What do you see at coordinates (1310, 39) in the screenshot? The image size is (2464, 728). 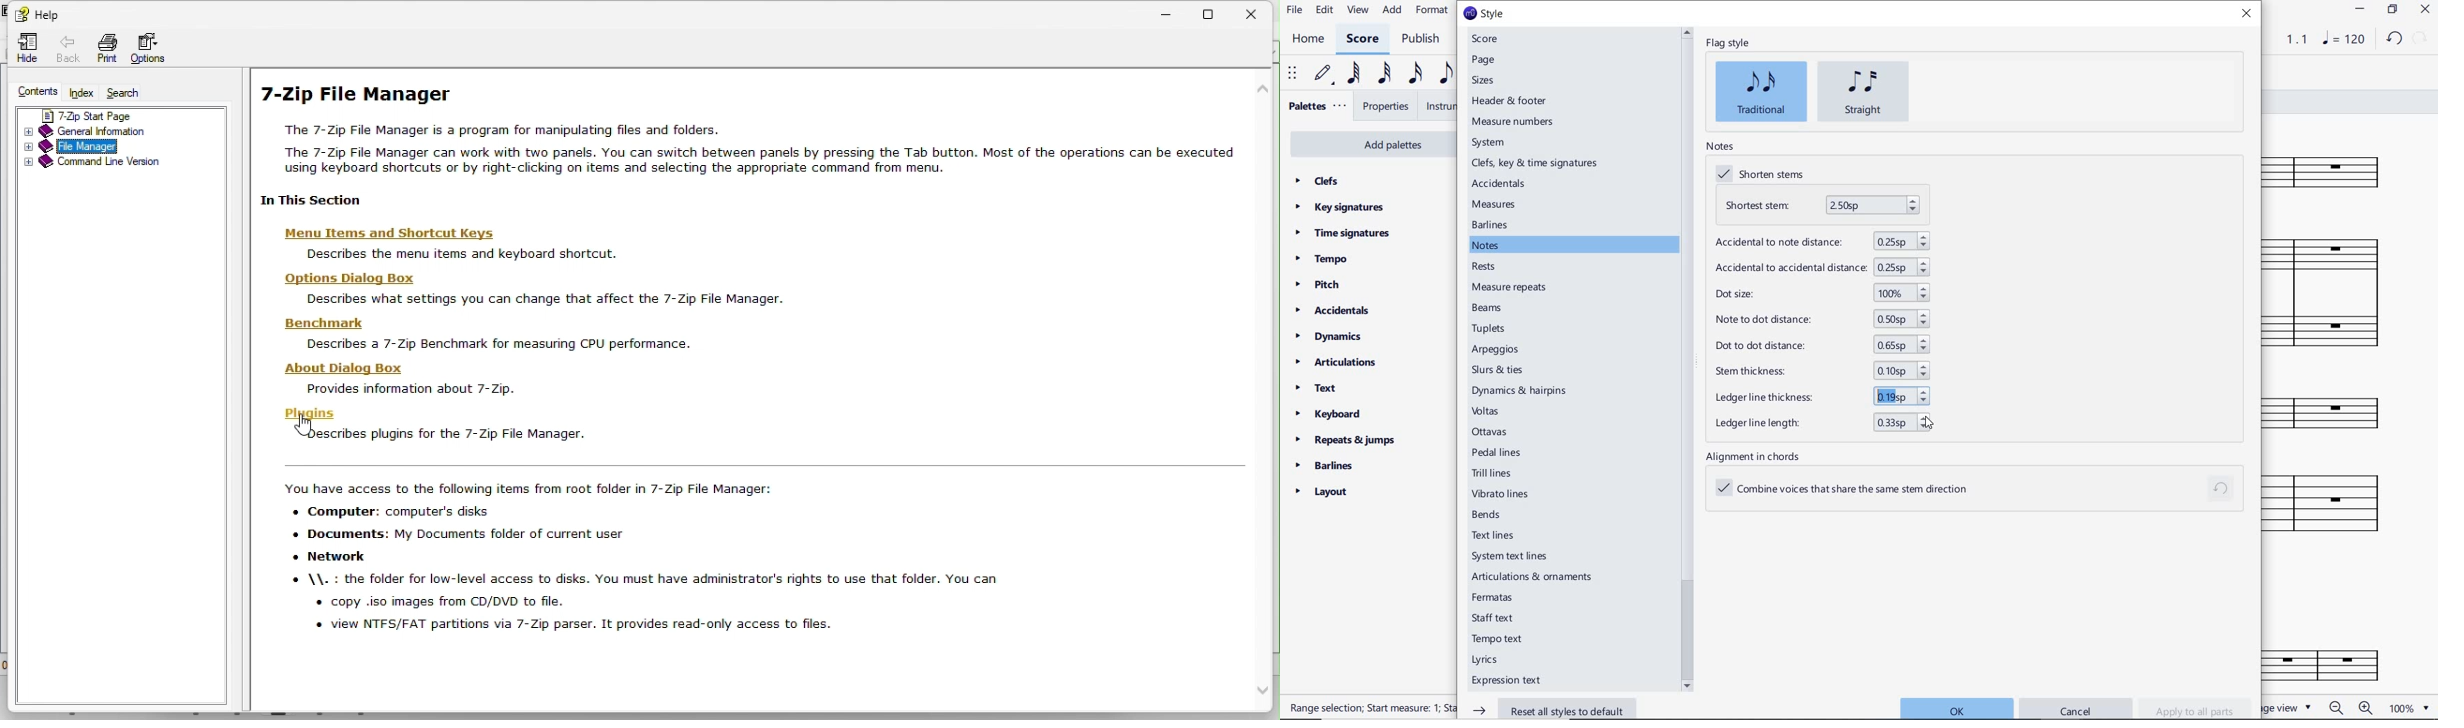 I see `home` at bounding box center [1310, 39].